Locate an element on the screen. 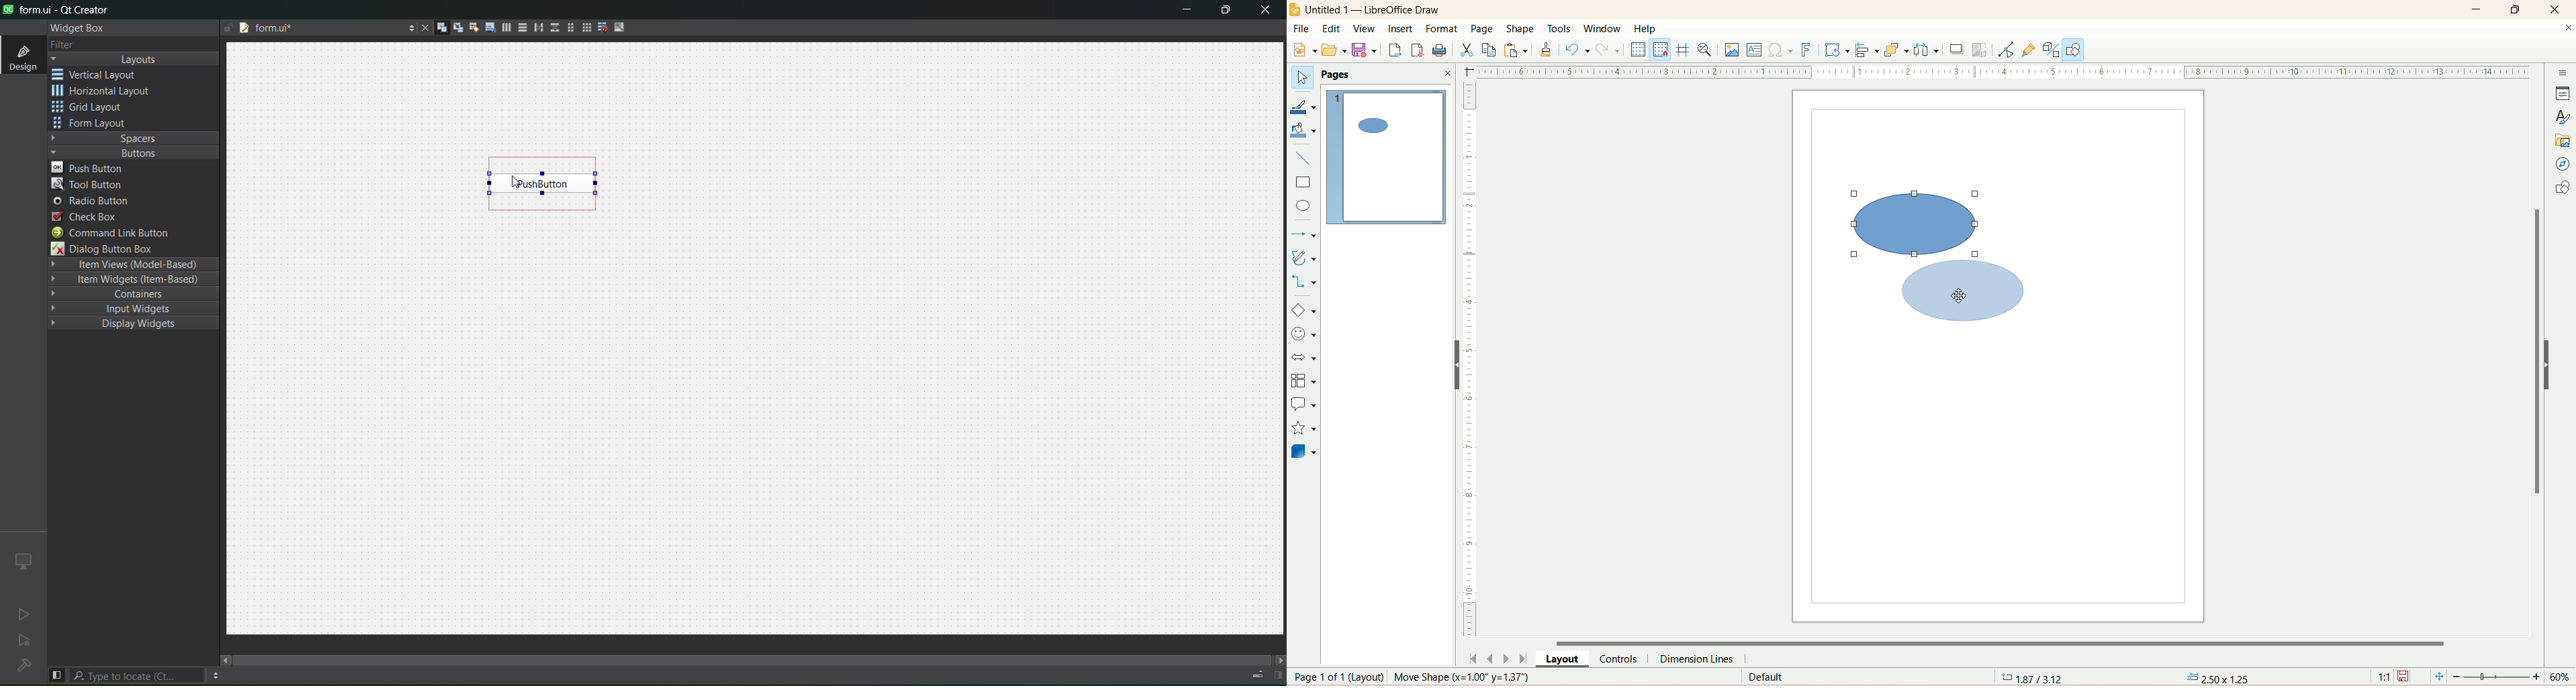 This screenshot has width=2576, height=700. layout is located at coordinates (136, 60).